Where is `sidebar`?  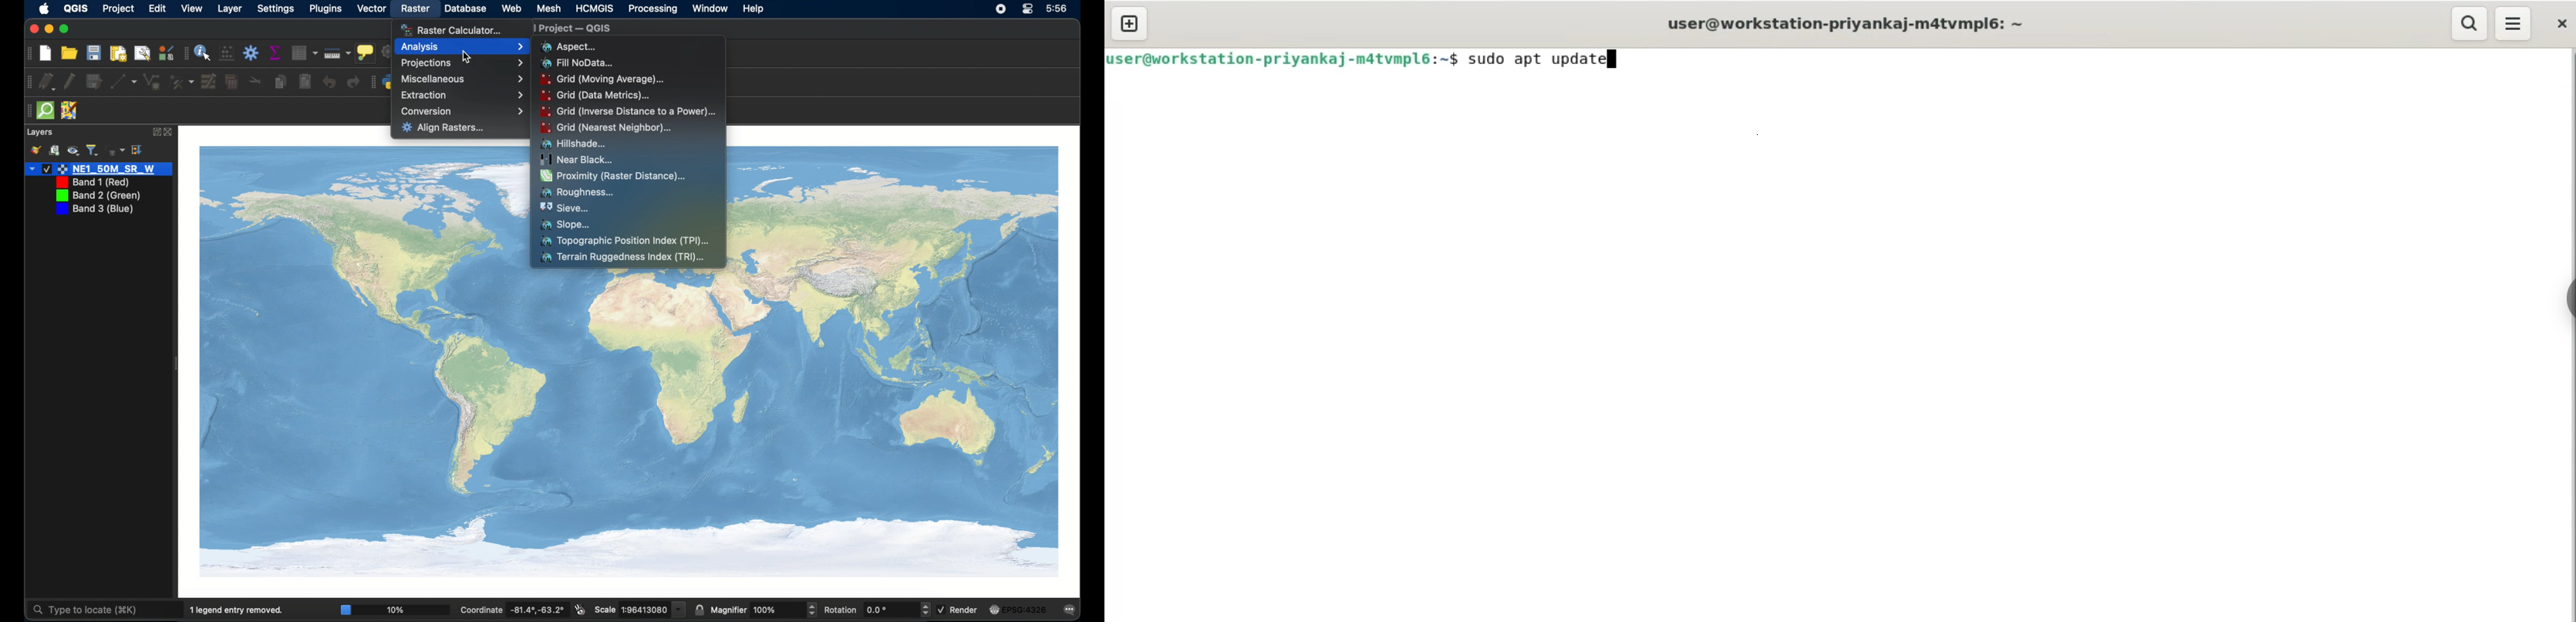 sidebar is located at coordinates (2570, 298).